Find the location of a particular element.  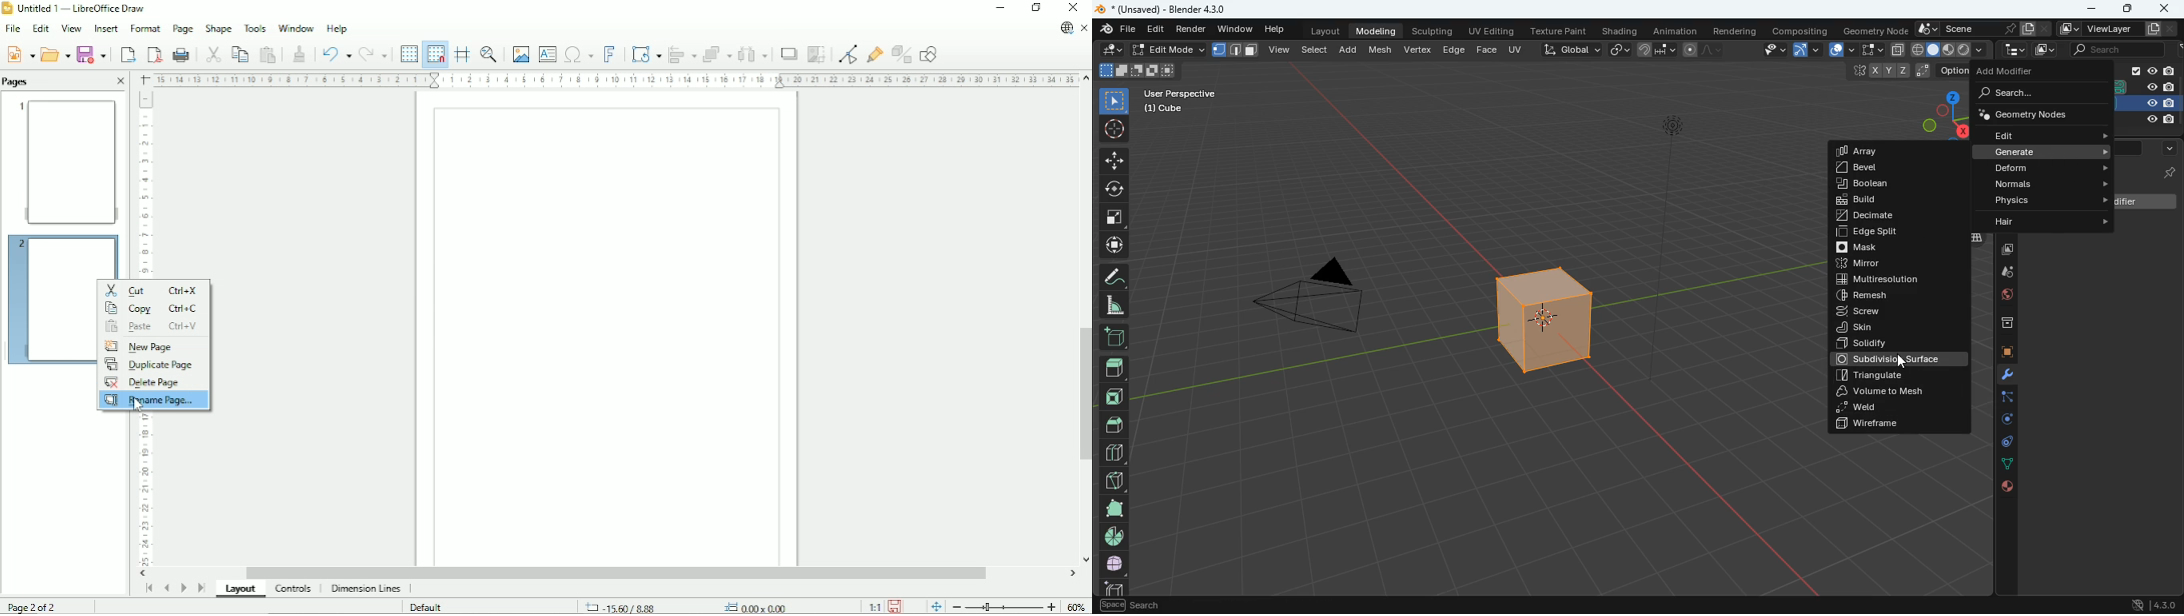

edit is located at coordinates (1155, 29).